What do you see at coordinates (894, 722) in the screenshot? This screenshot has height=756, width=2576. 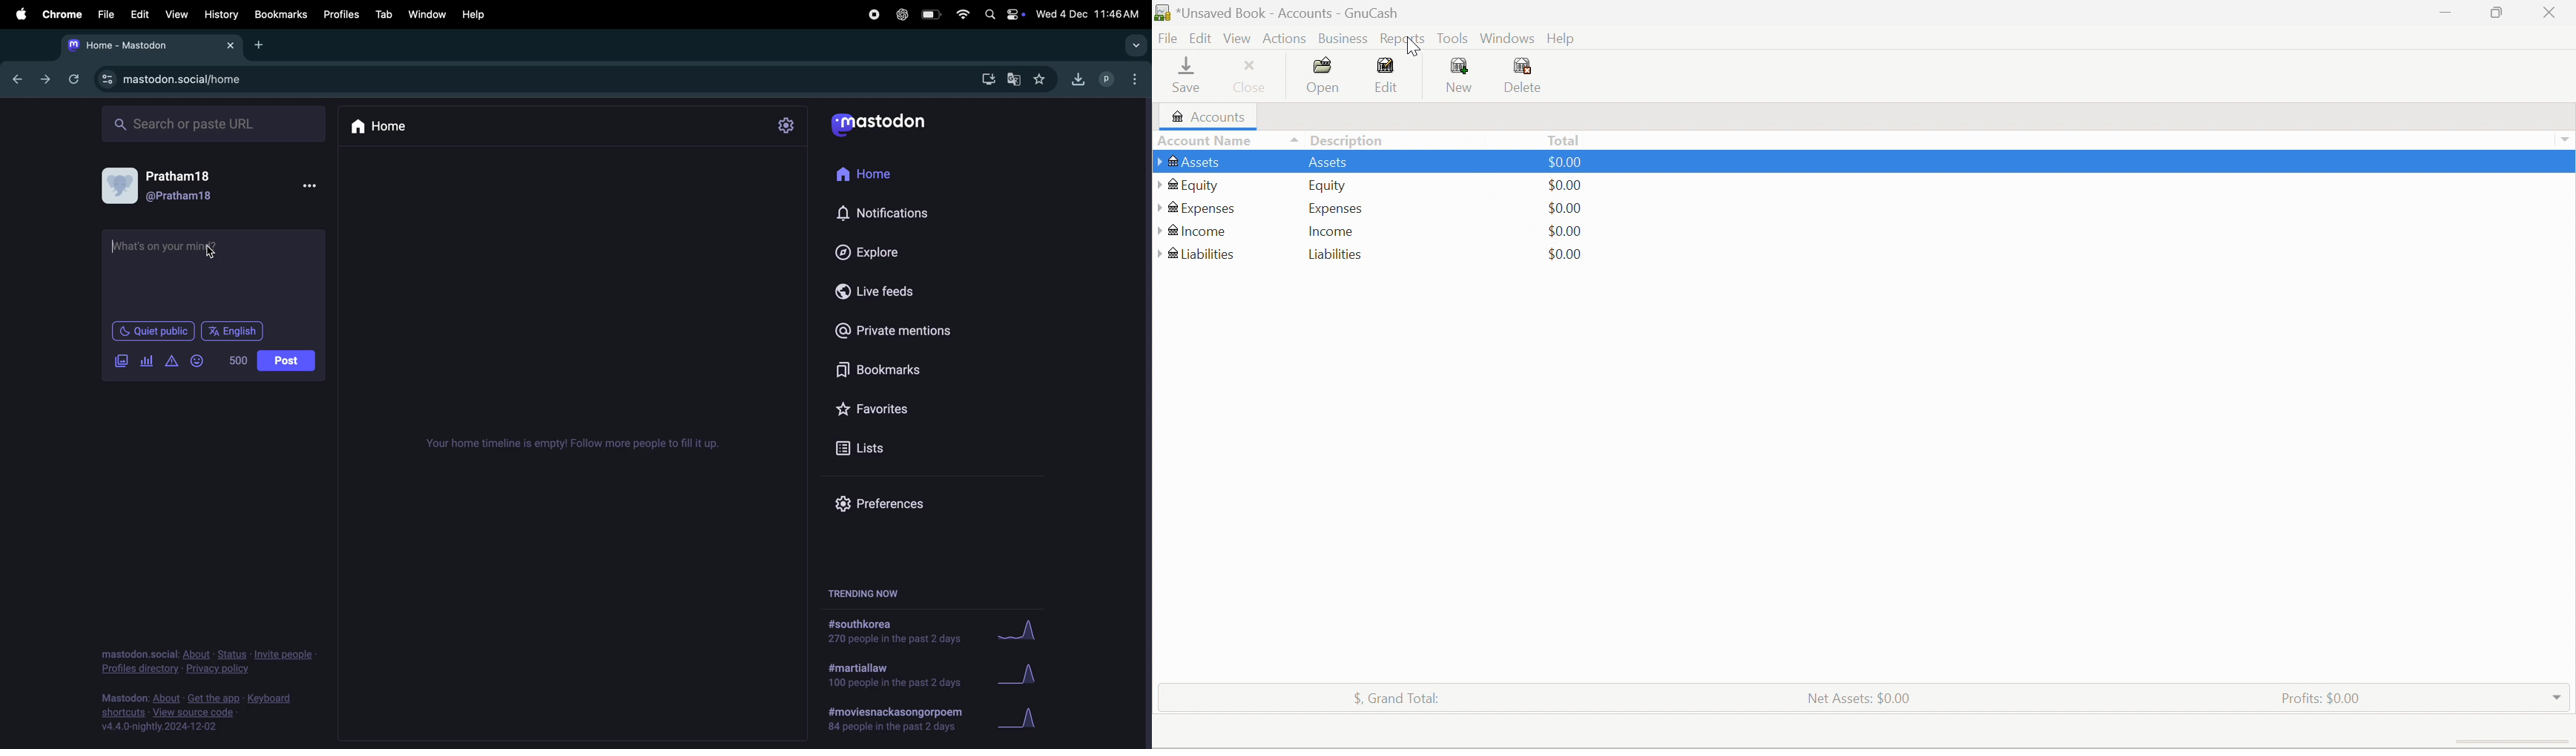 I see `# movies and poem` at bounding box center [894, 722].